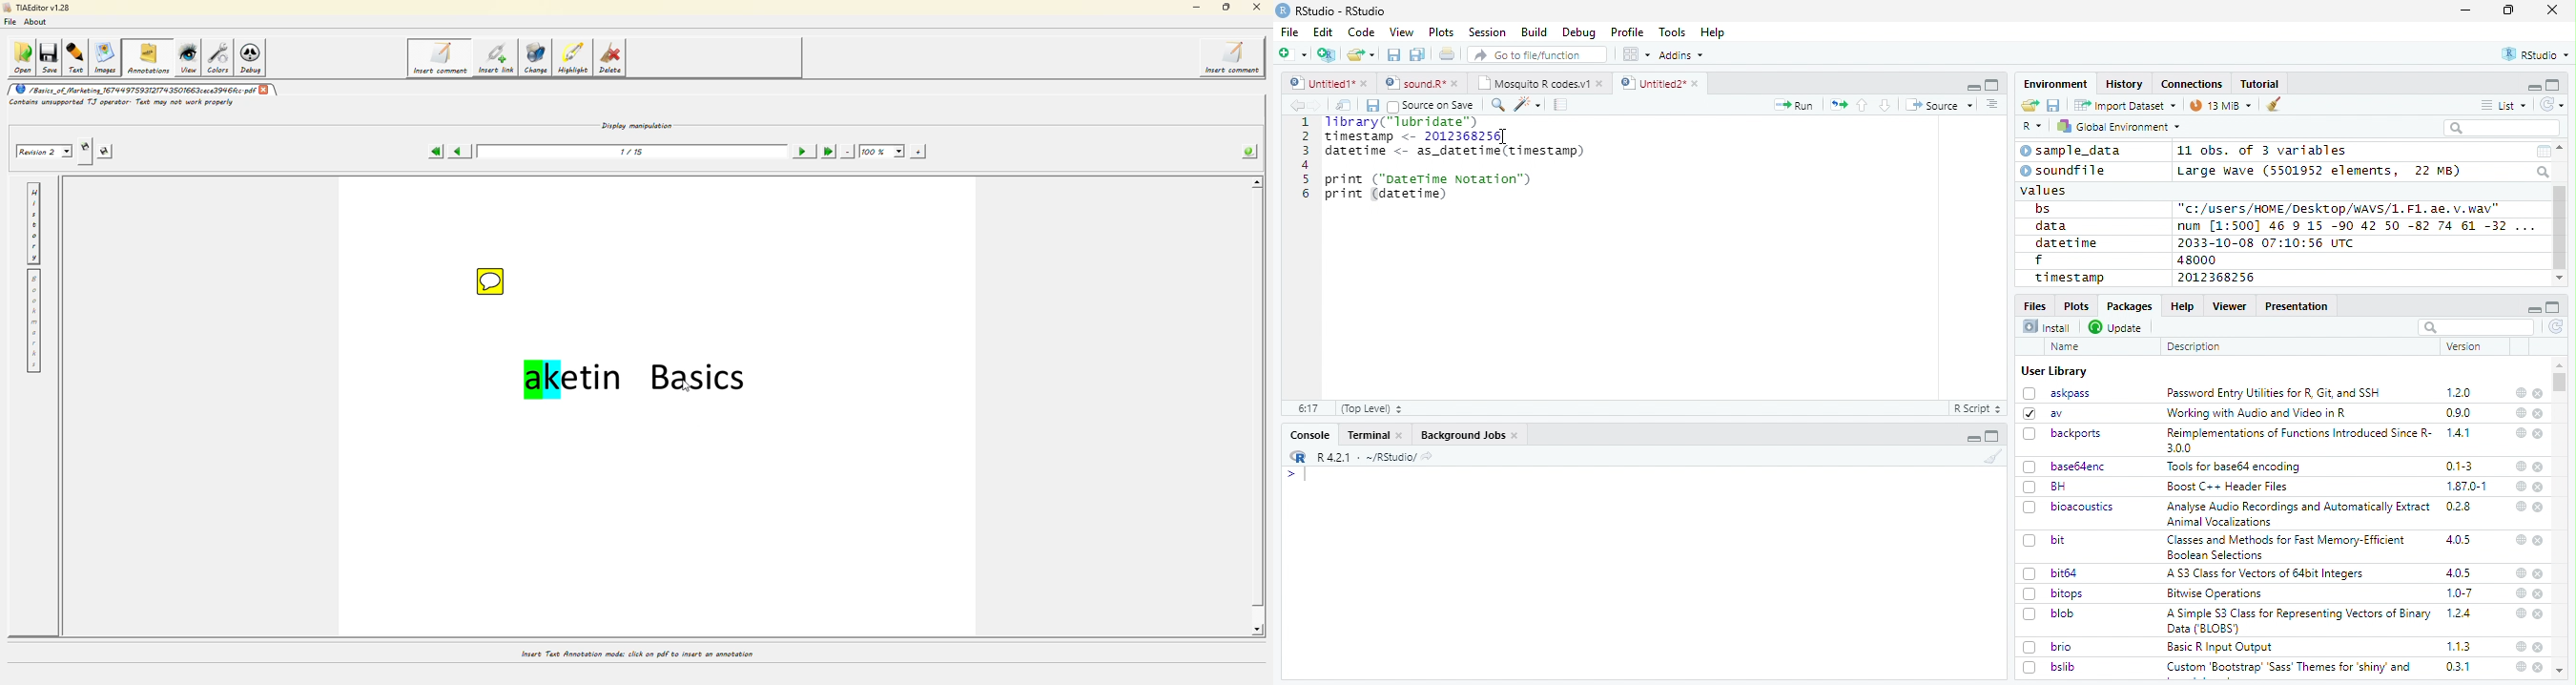 Image resolution: width=2576 pixels, height=700 pixels. I want to click on clear workspace, so click(1989, 456).